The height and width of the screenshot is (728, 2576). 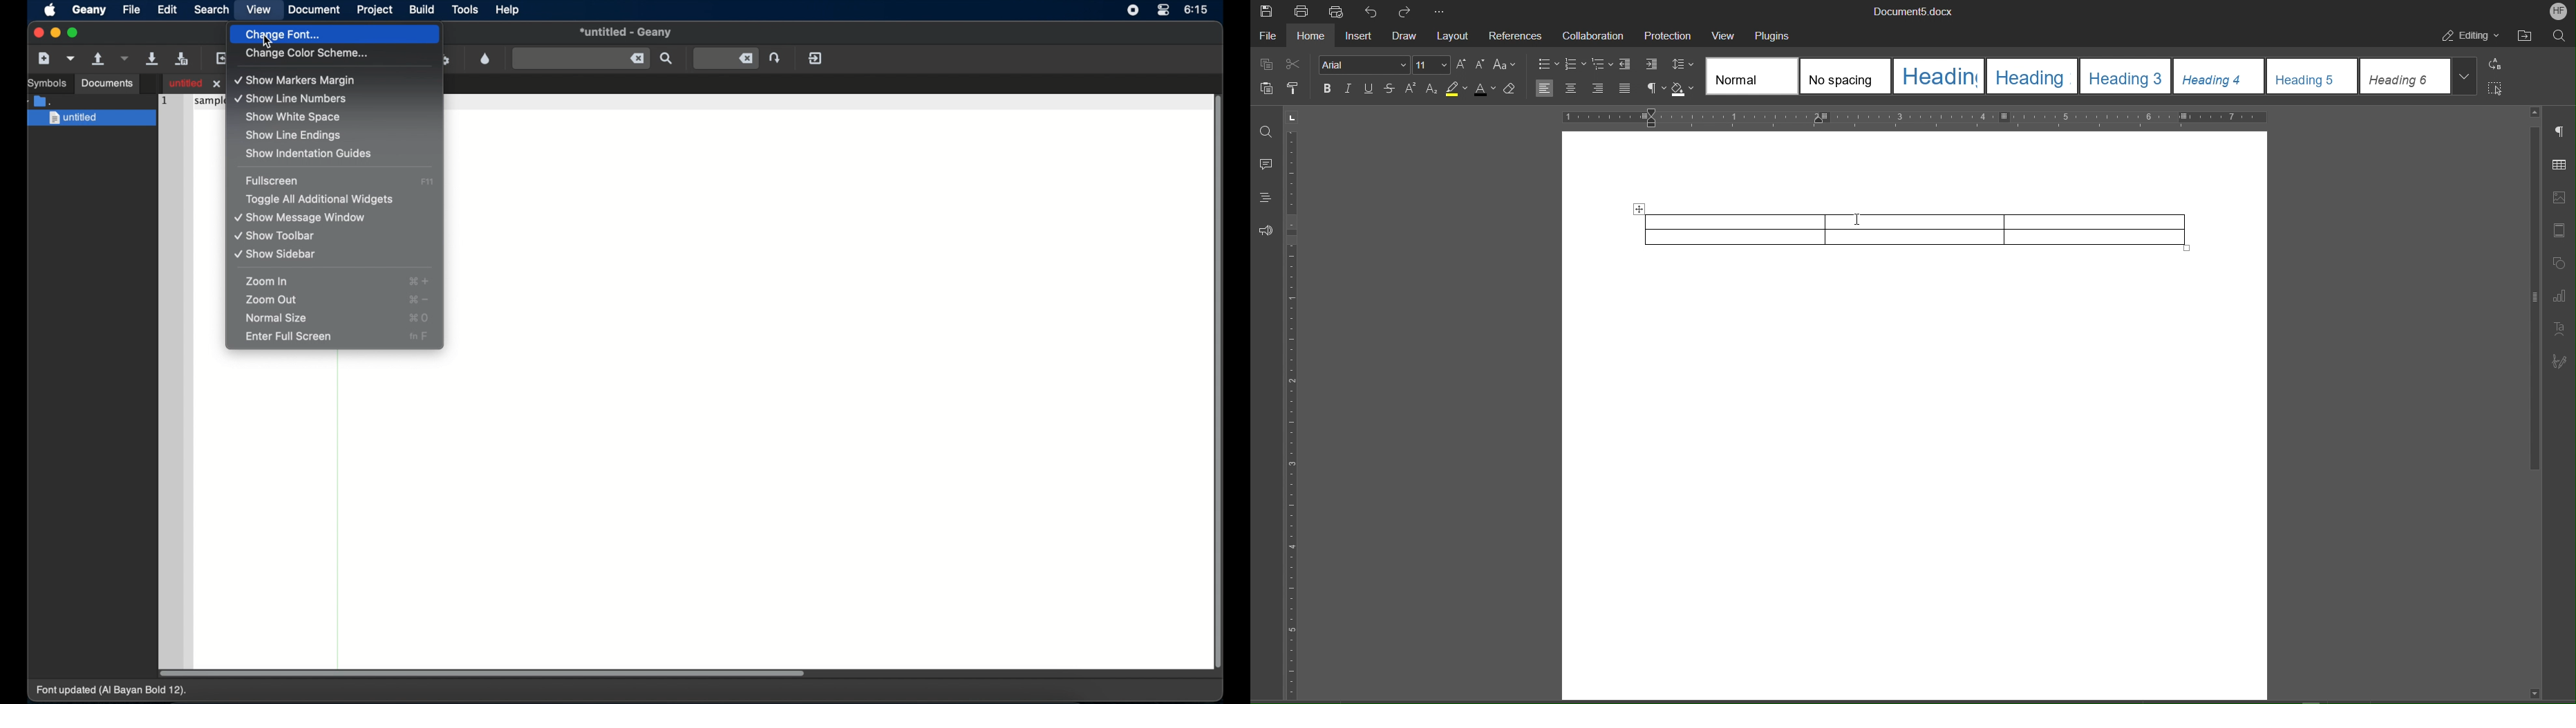 What do you see at coordinates (2562, 327) in the screenshot?
I see `Text Art` at bounding box center [2562, 327].